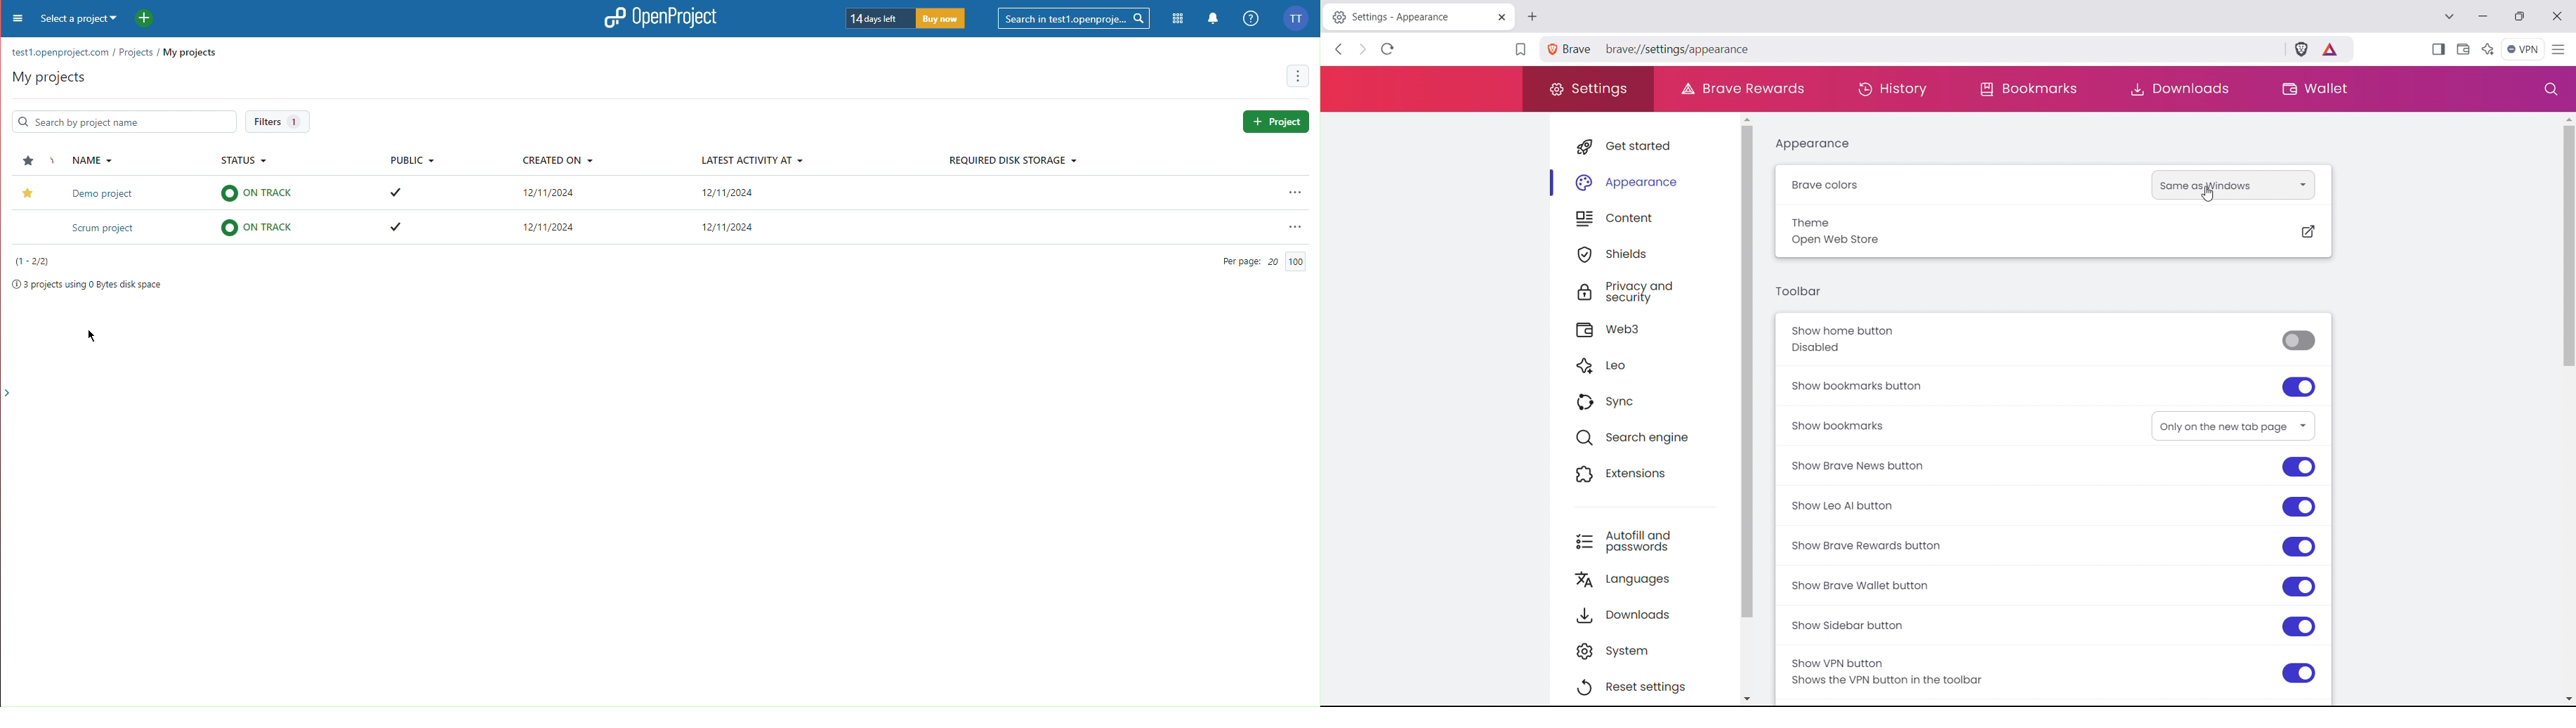 The width and height of the screenshot is (2576, 728). What do you see at coordinates (2233, 426) in the screenshot?
I see `select where to sjow bookmarks` at bounding box center [2233, 426].